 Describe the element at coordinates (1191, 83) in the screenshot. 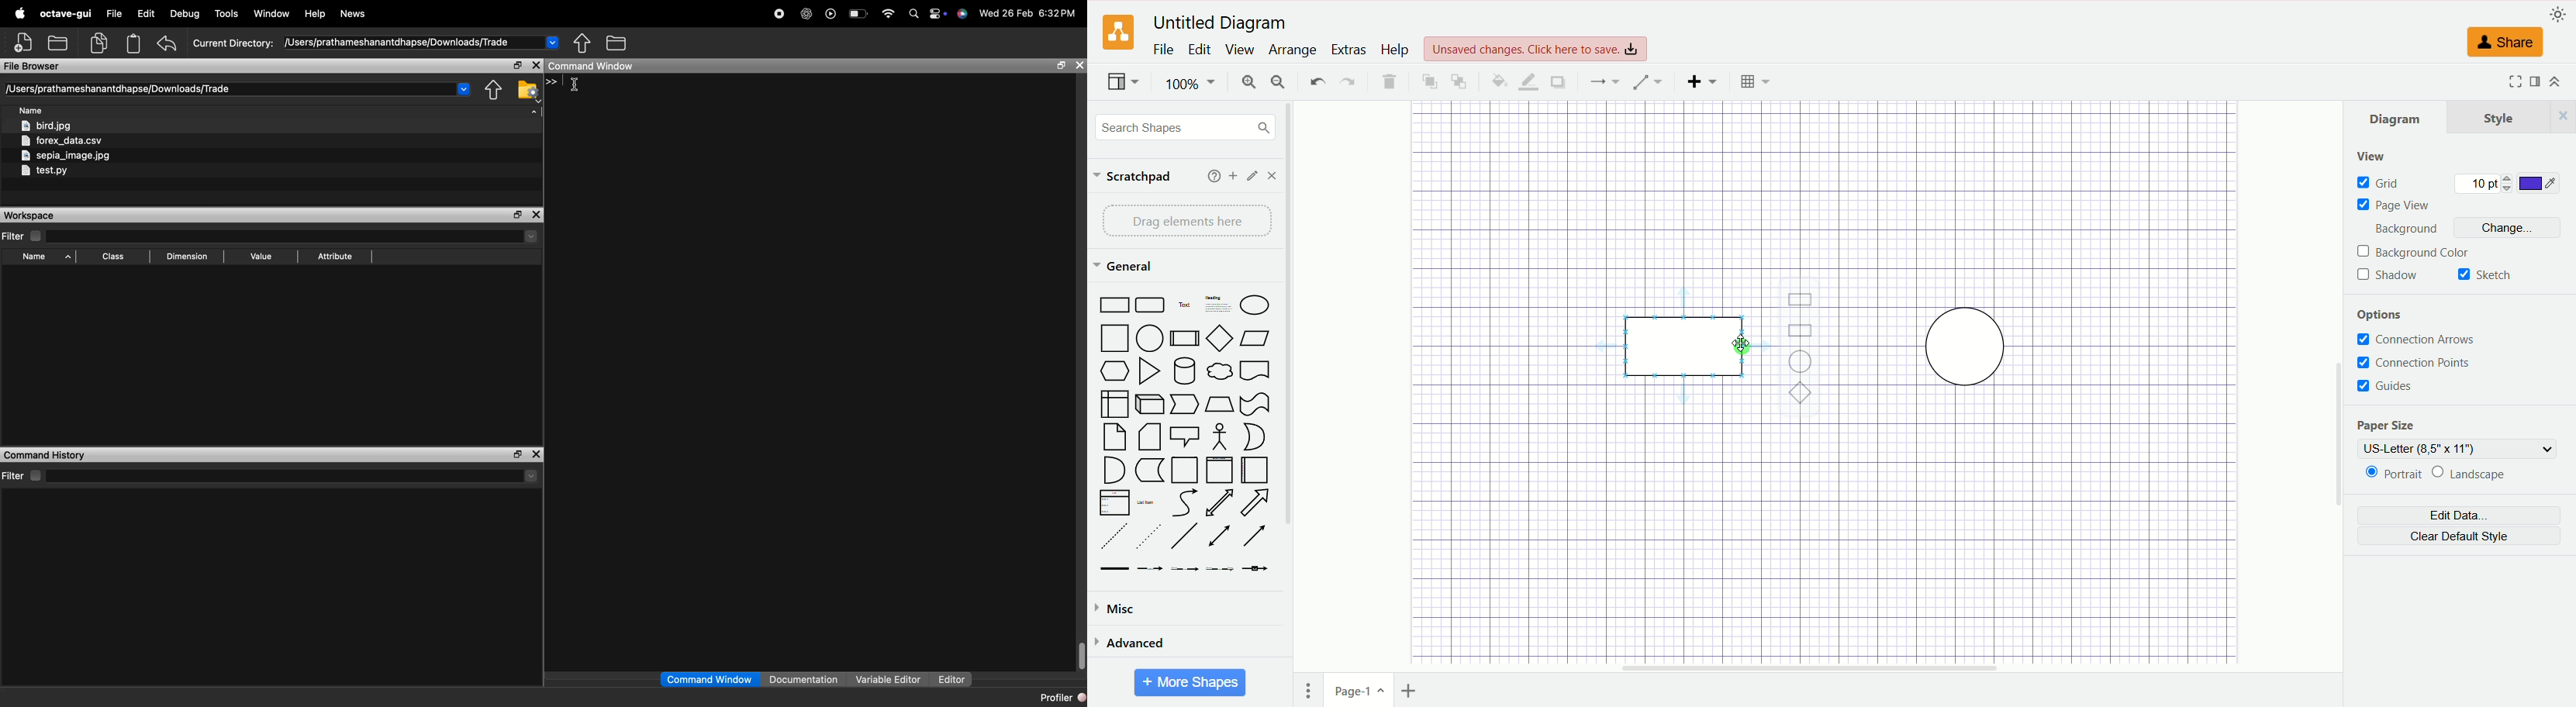

I see `100%` at that location.